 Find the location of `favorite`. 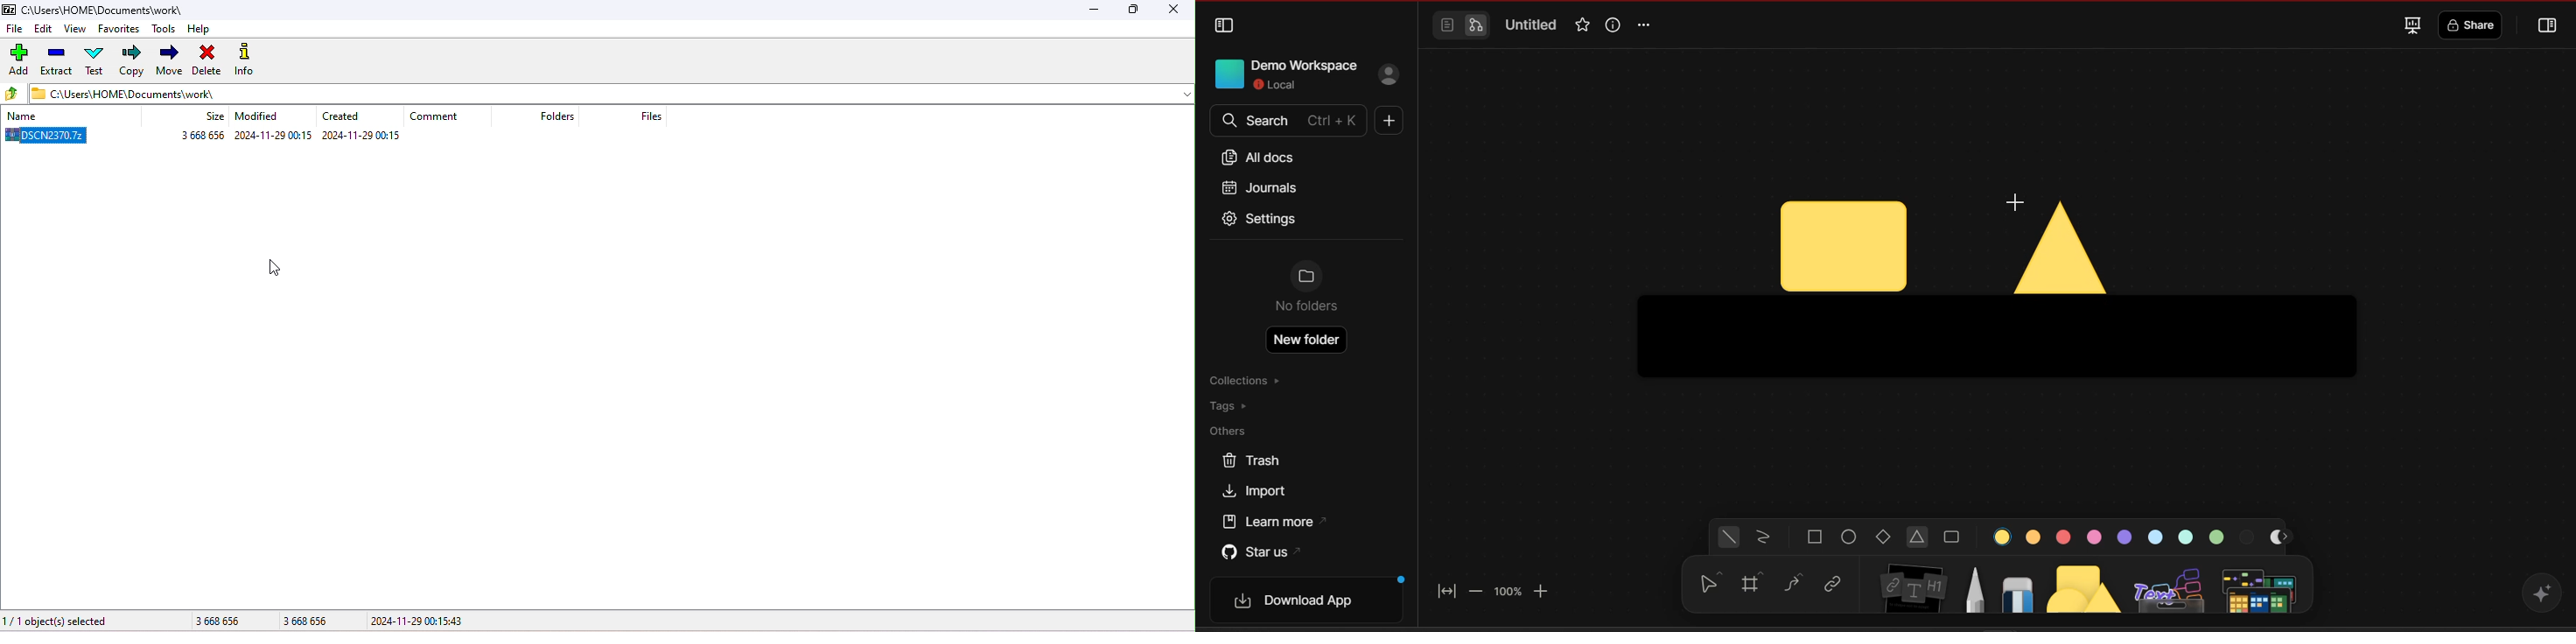

favorite is located at coordinates (1580, 26).